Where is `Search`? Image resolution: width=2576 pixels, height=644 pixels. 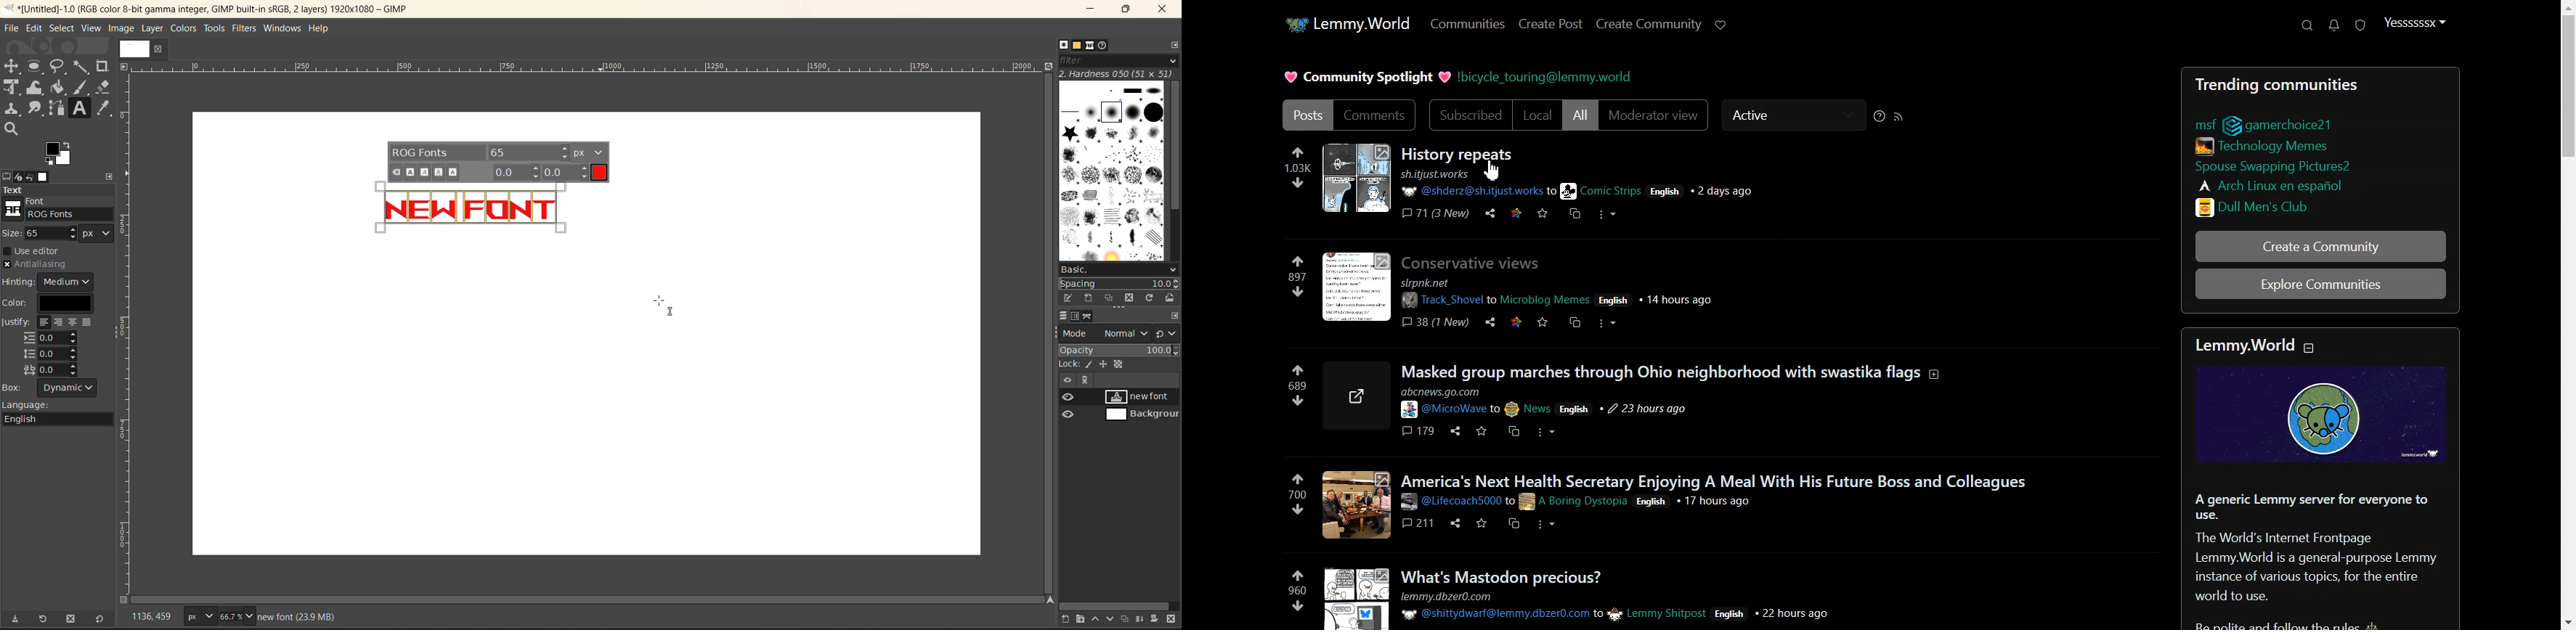
Search is located at coordinates (2307, 25).